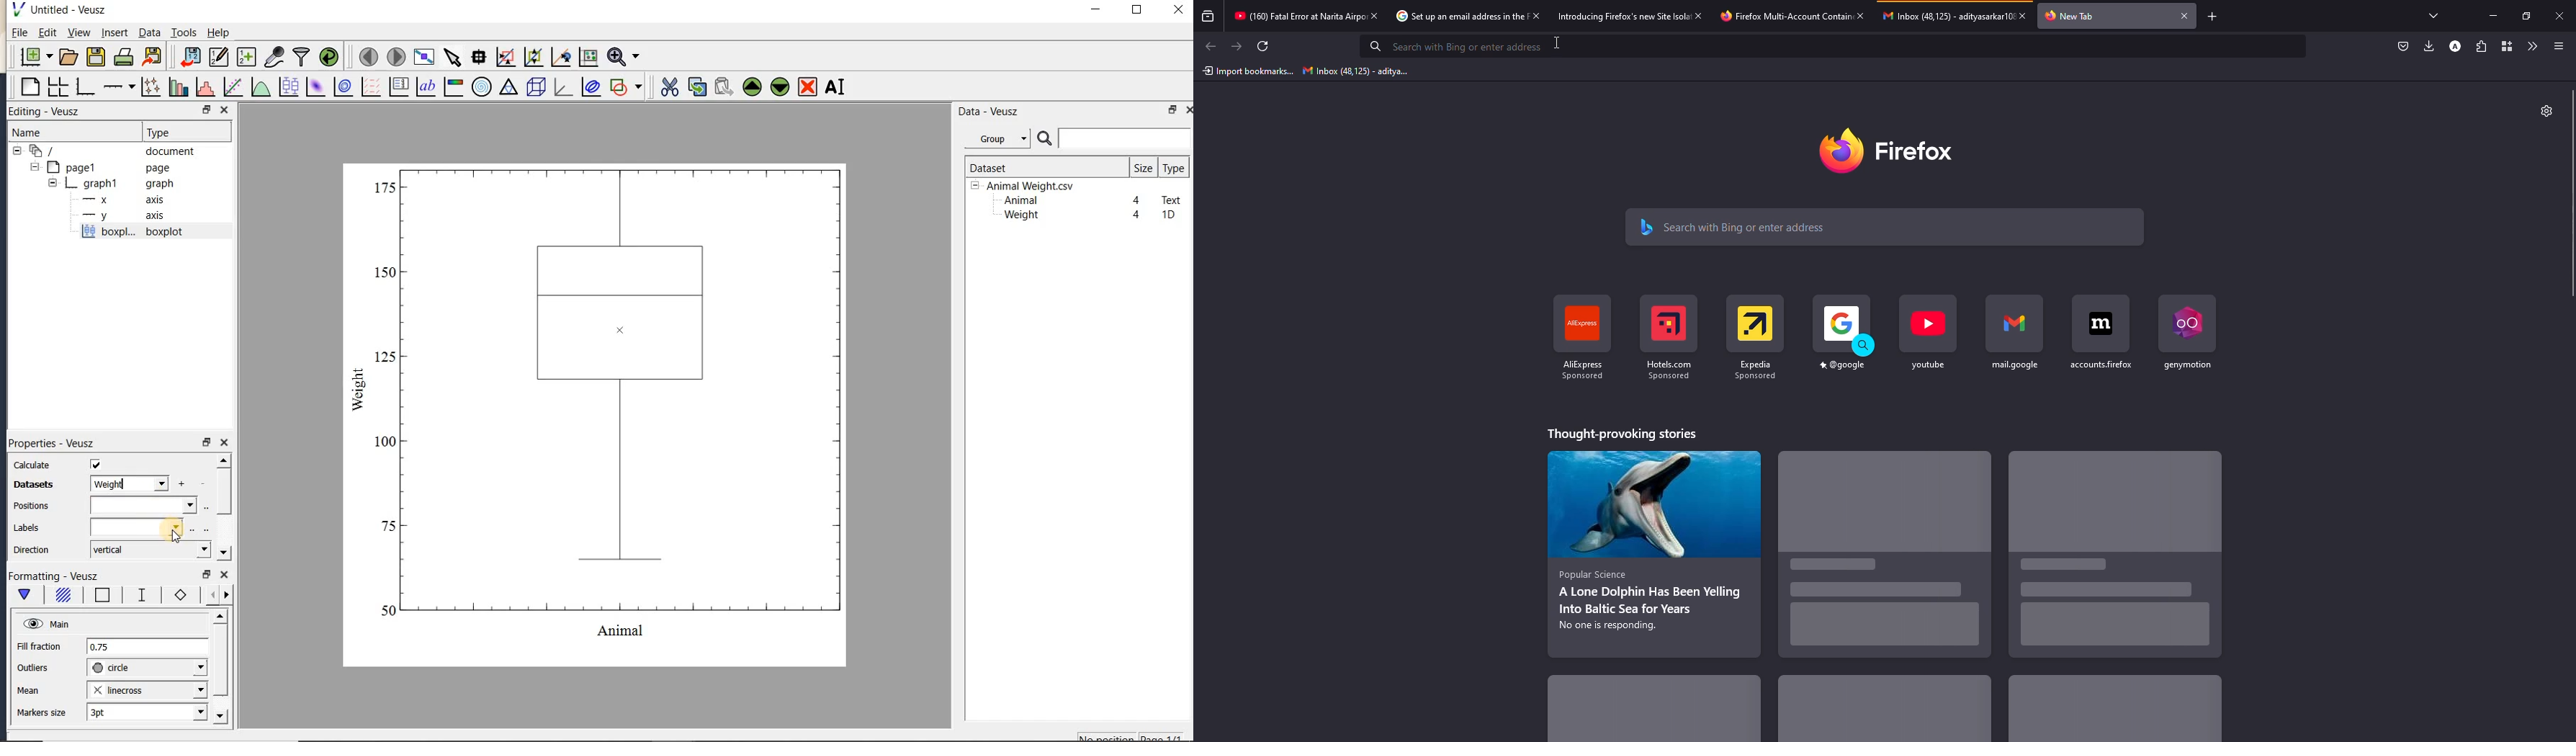  Describe the element at coordinates (39, 647) in the screenshot. I see `Fill fraction` at that location.